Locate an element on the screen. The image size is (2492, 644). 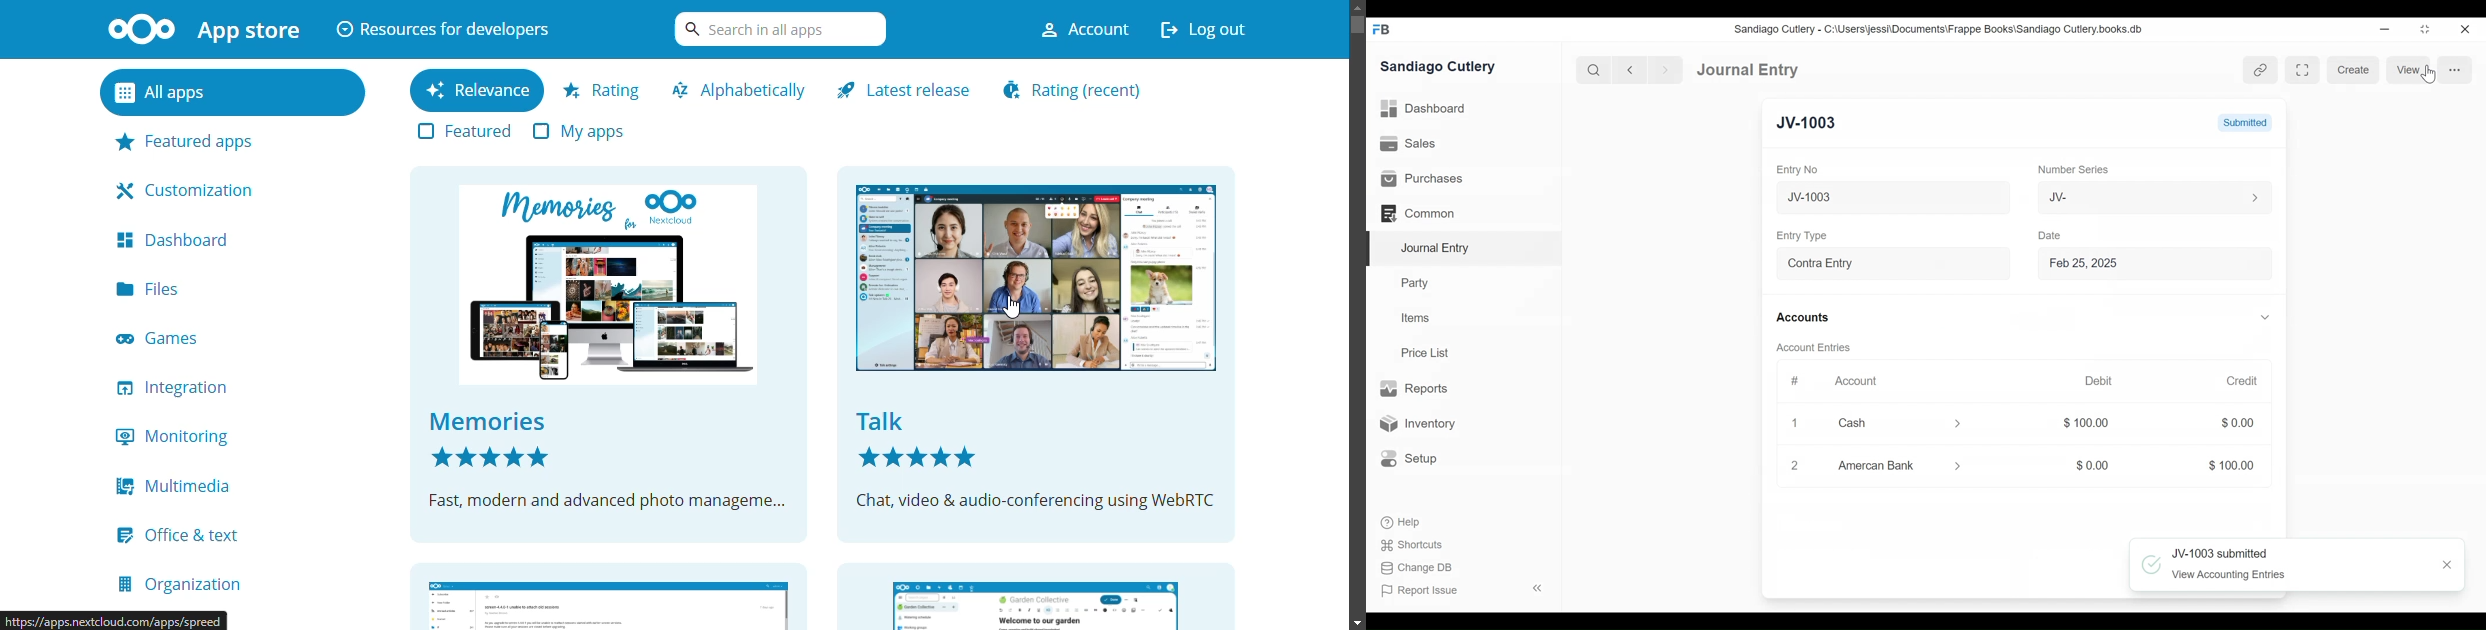
Close is located at coordinates (2448, 566).